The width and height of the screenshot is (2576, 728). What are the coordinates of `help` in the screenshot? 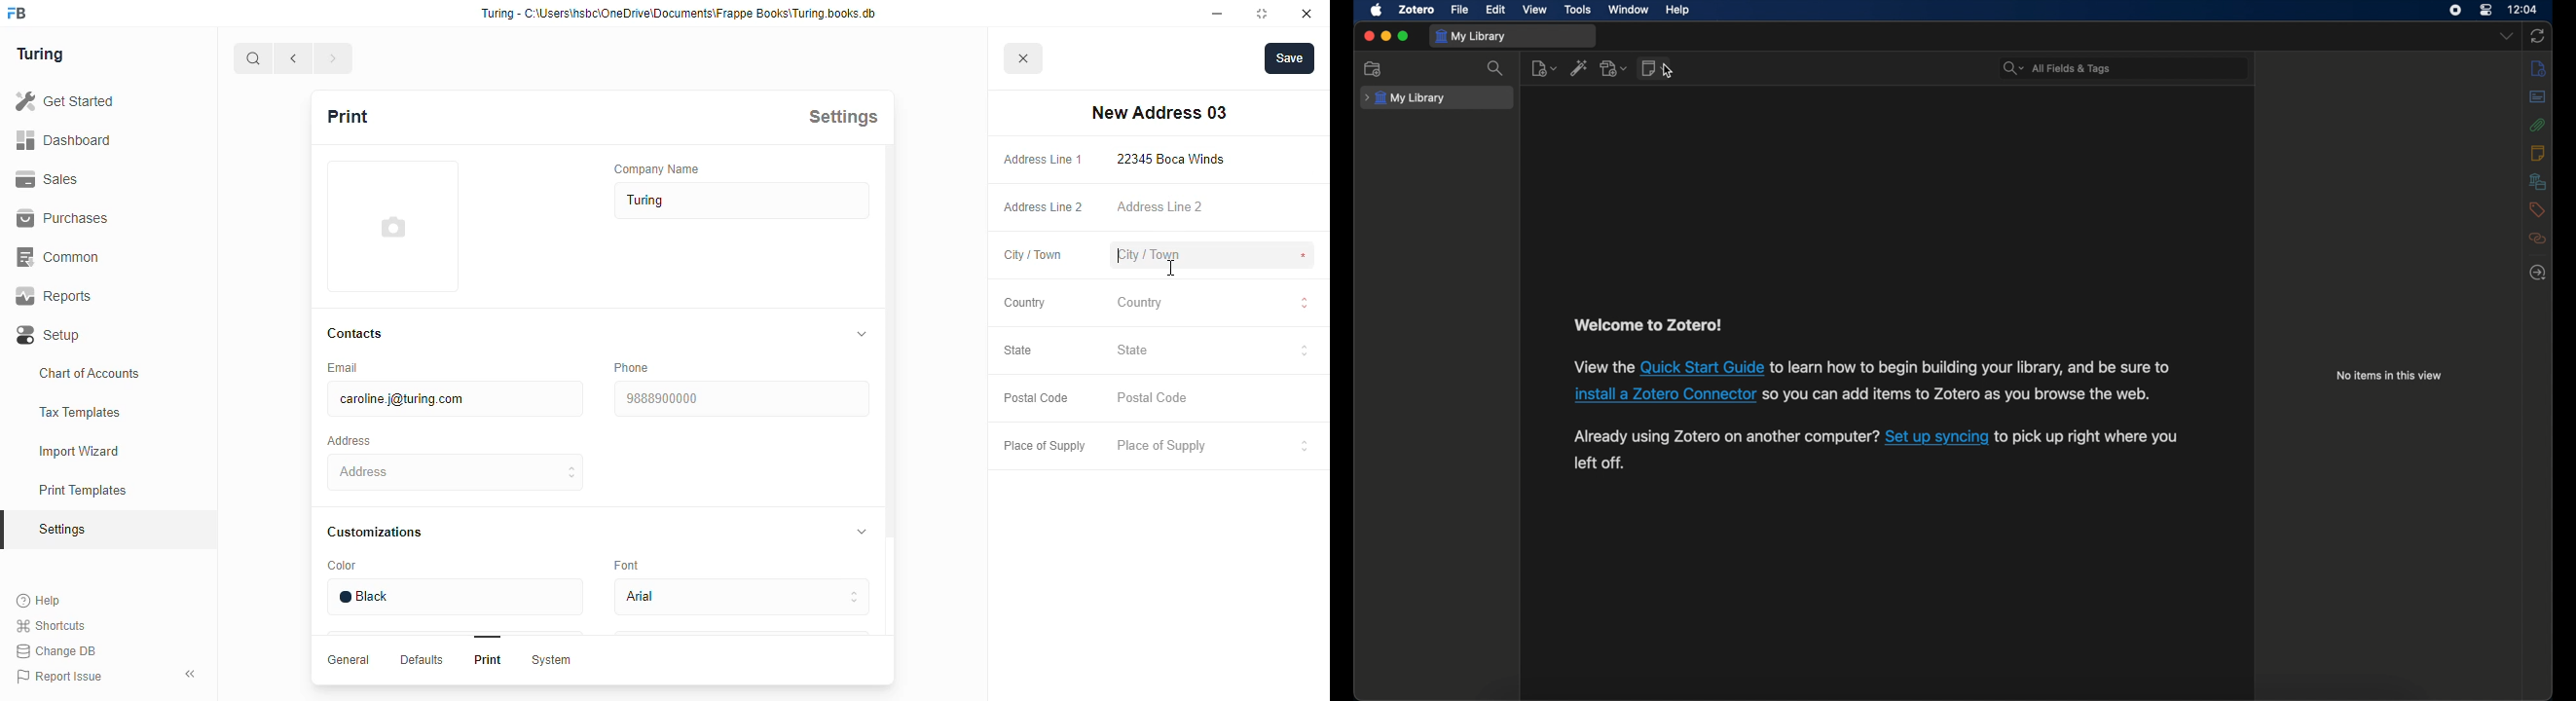 It's located at (1677, 10).